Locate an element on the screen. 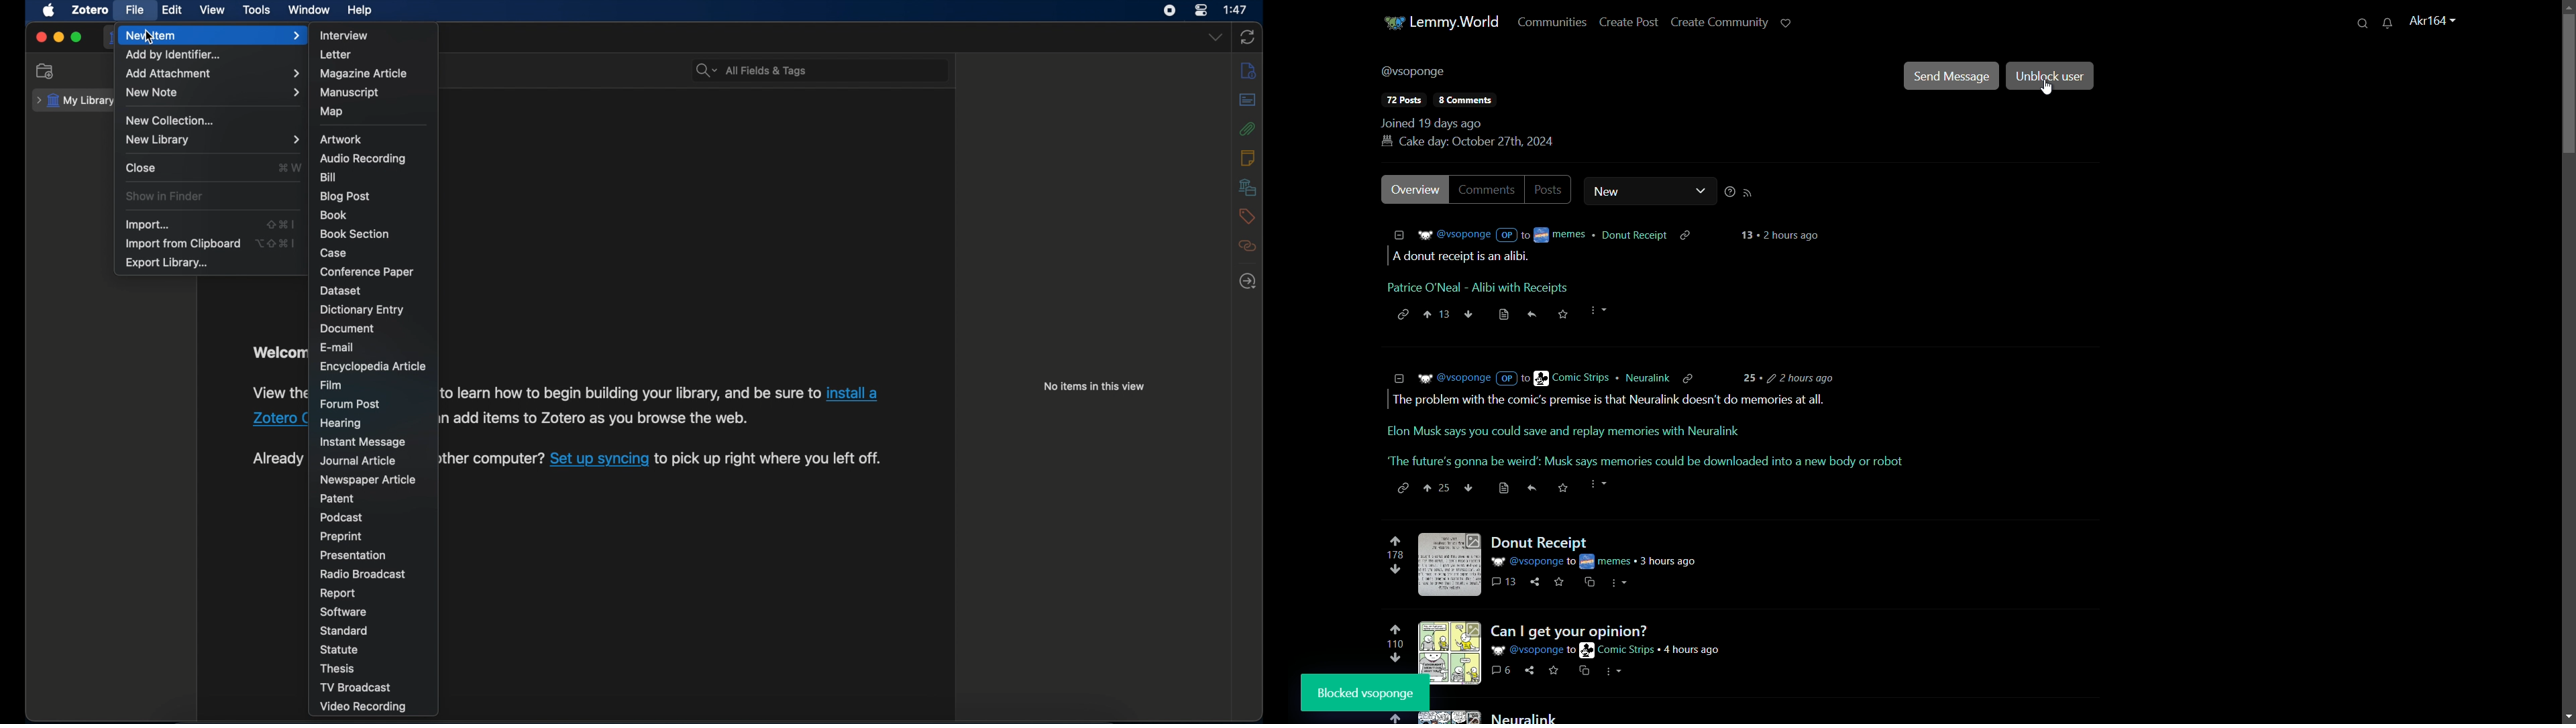 Image resolution: width=2576 pixels, height=728 pixels. book section is located at coordinates (355, 235).